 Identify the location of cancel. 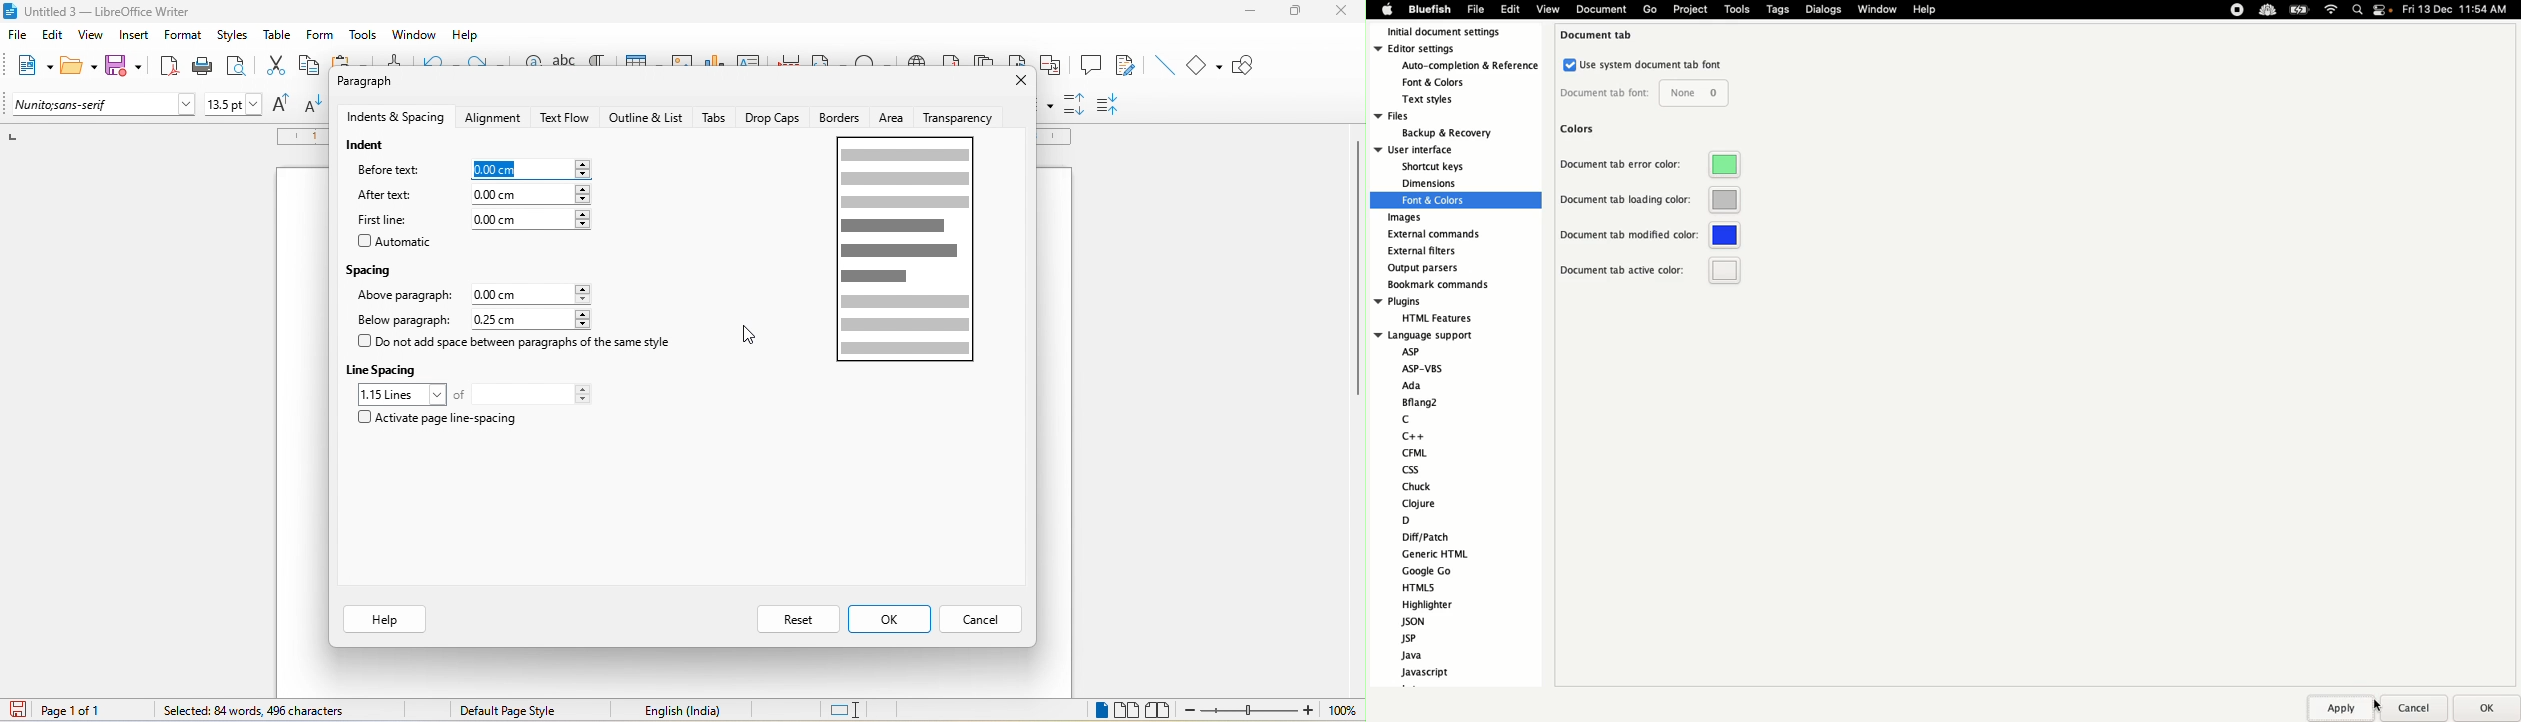
(981, 619).